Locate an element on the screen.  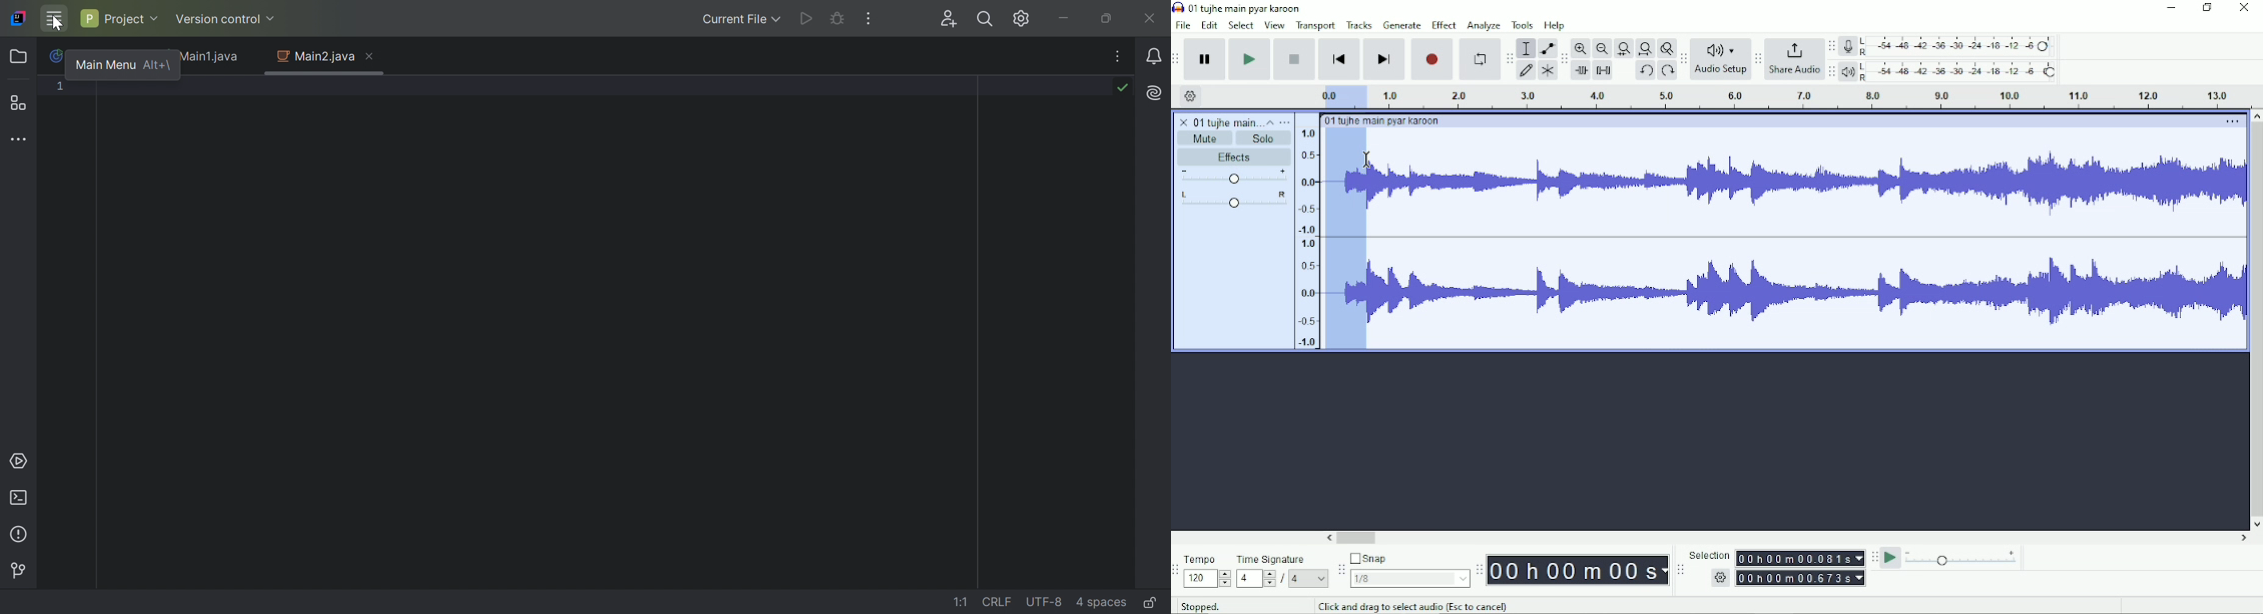
Logo is located at coordinates (1178, 7).